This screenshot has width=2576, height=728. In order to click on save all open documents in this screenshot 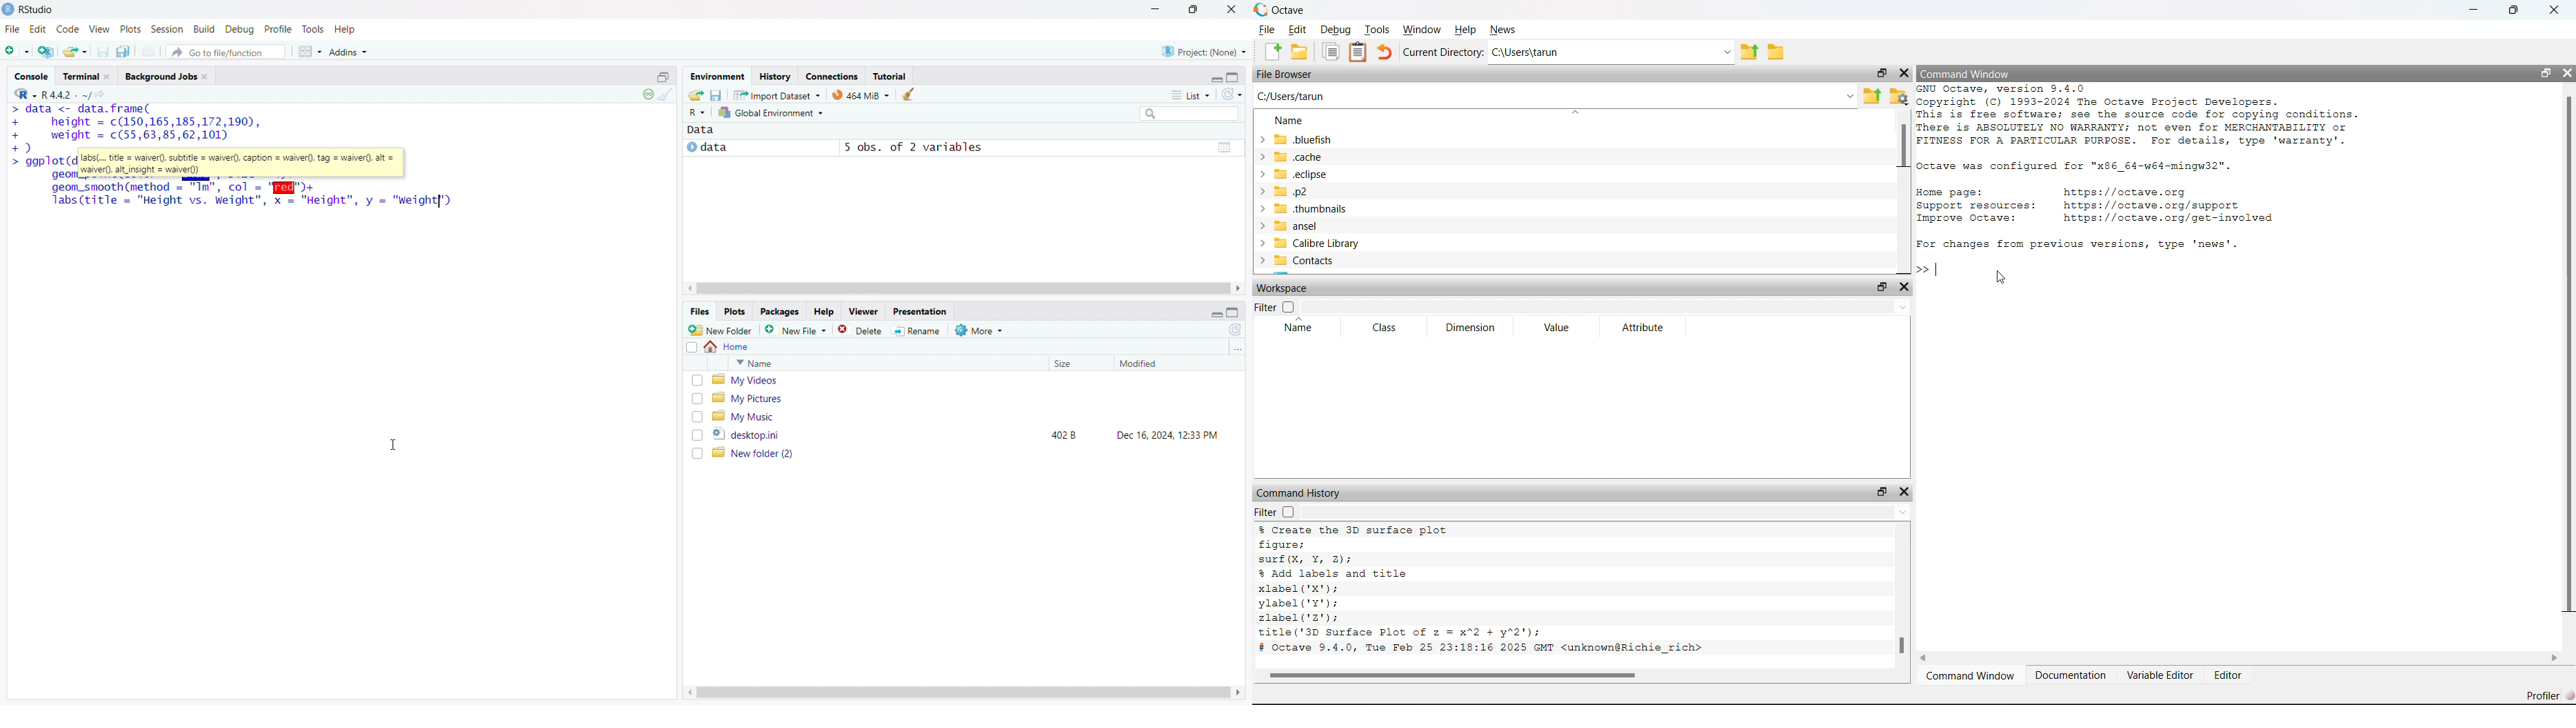, I will do `click(125, 51)`.